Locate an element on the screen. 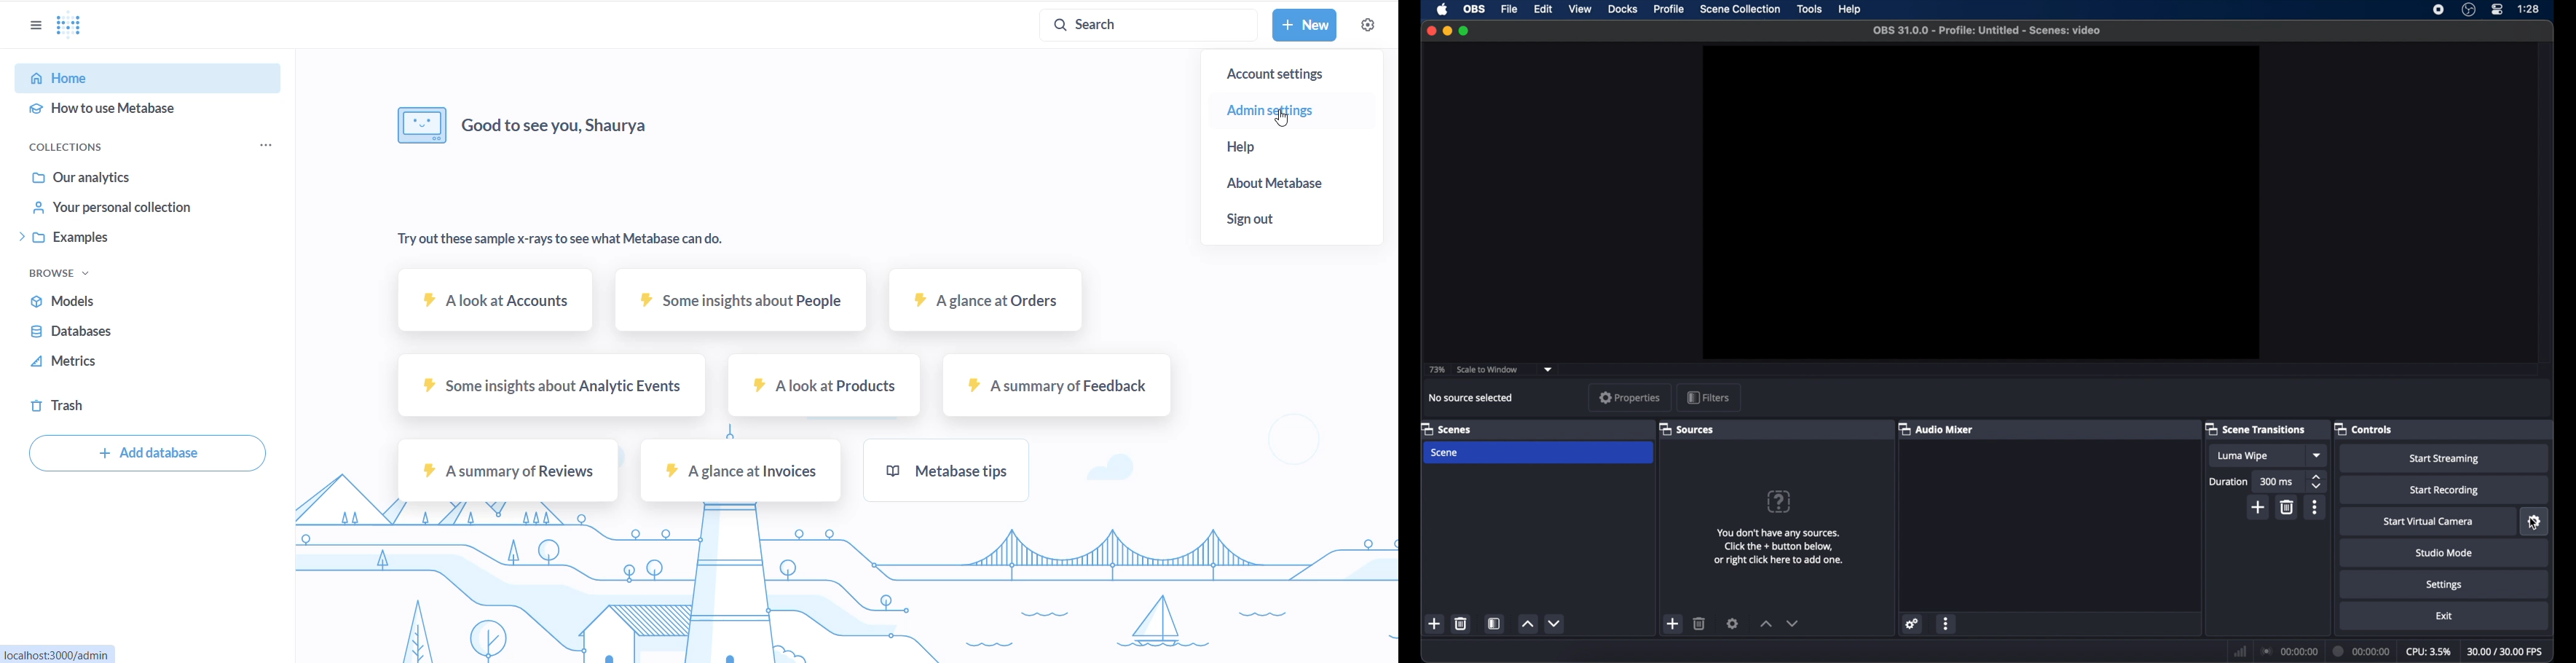  delete is located at coordinates (1462, 624).